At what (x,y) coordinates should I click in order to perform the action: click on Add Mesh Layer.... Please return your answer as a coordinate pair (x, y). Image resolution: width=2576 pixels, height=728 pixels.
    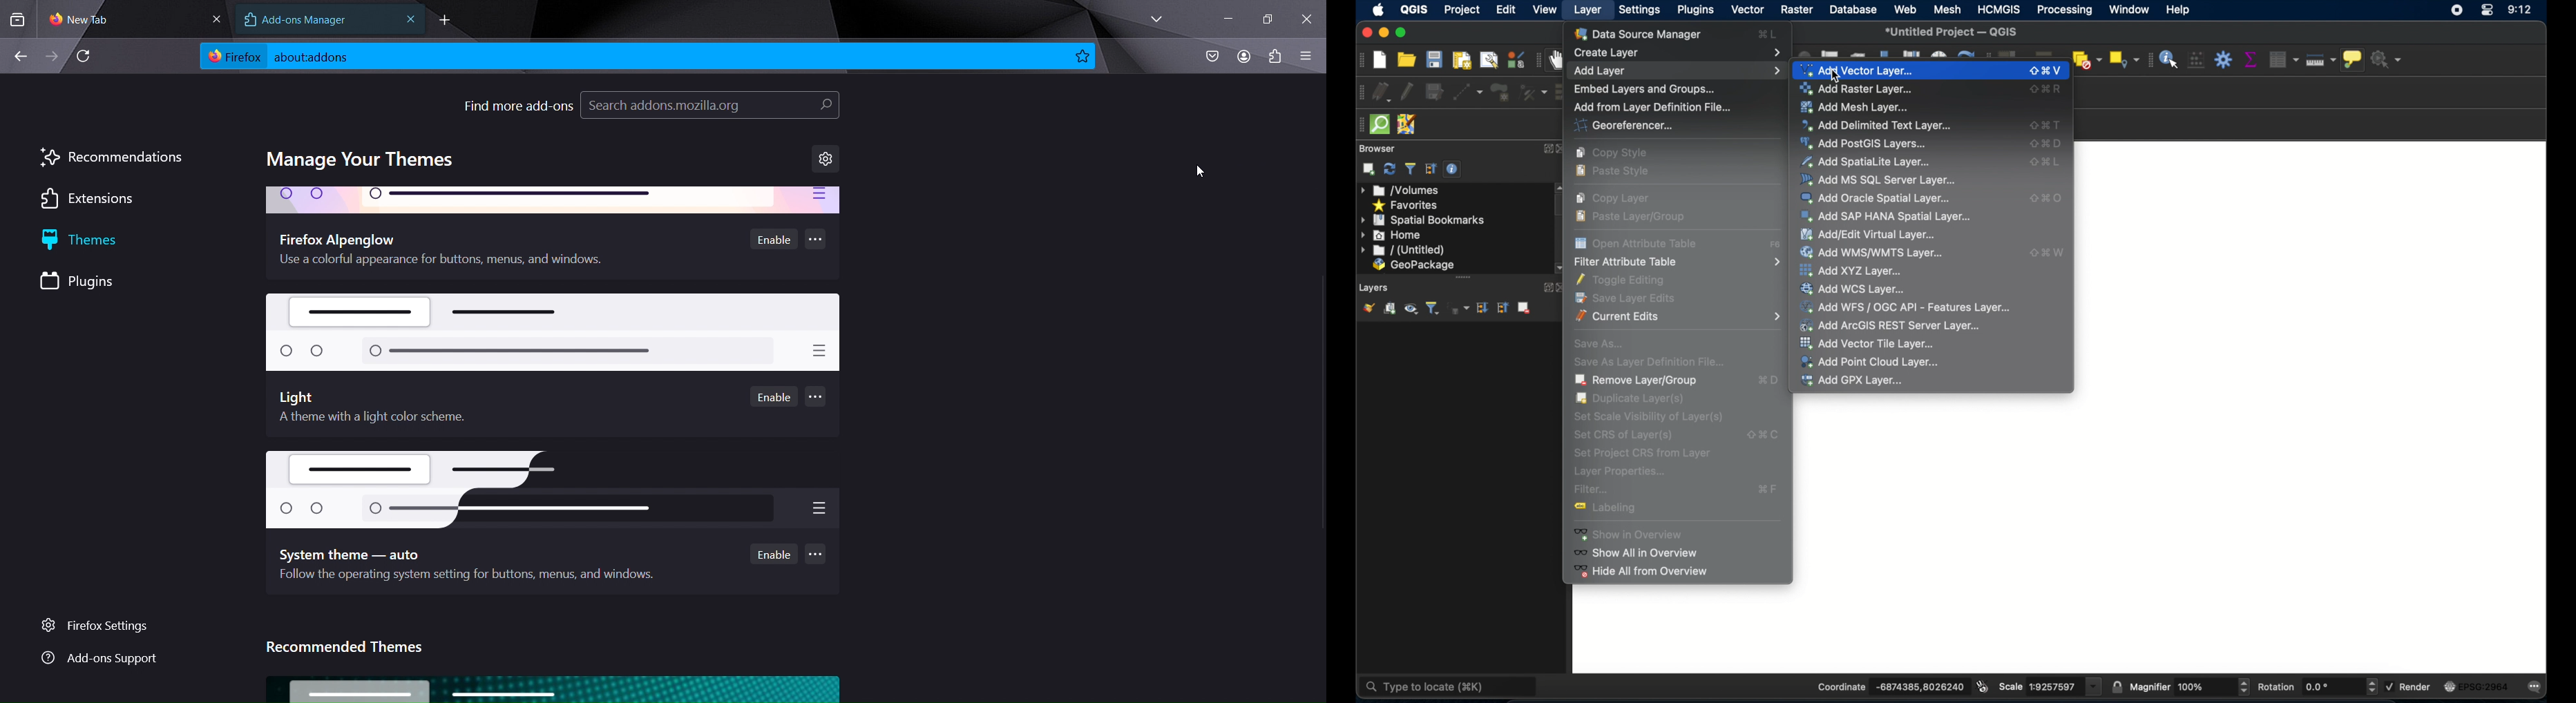
    Looking at the image, I should click on (1931, 109).